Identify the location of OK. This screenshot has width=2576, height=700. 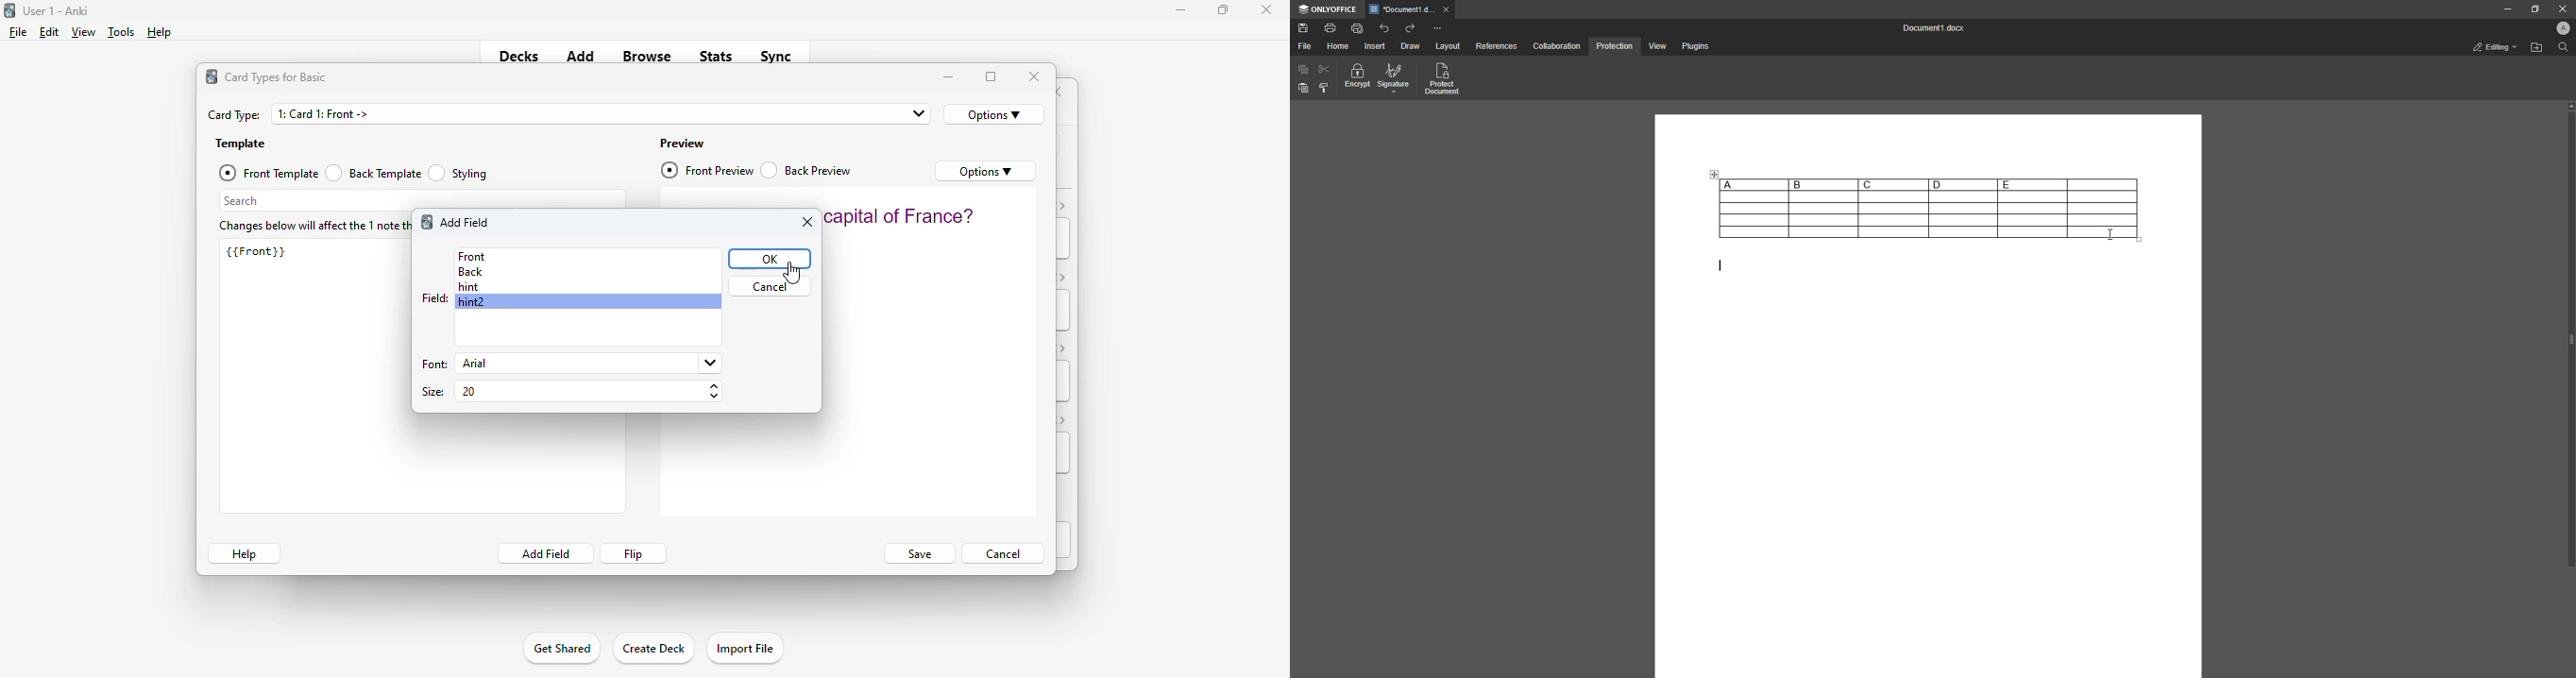
(769, 259).